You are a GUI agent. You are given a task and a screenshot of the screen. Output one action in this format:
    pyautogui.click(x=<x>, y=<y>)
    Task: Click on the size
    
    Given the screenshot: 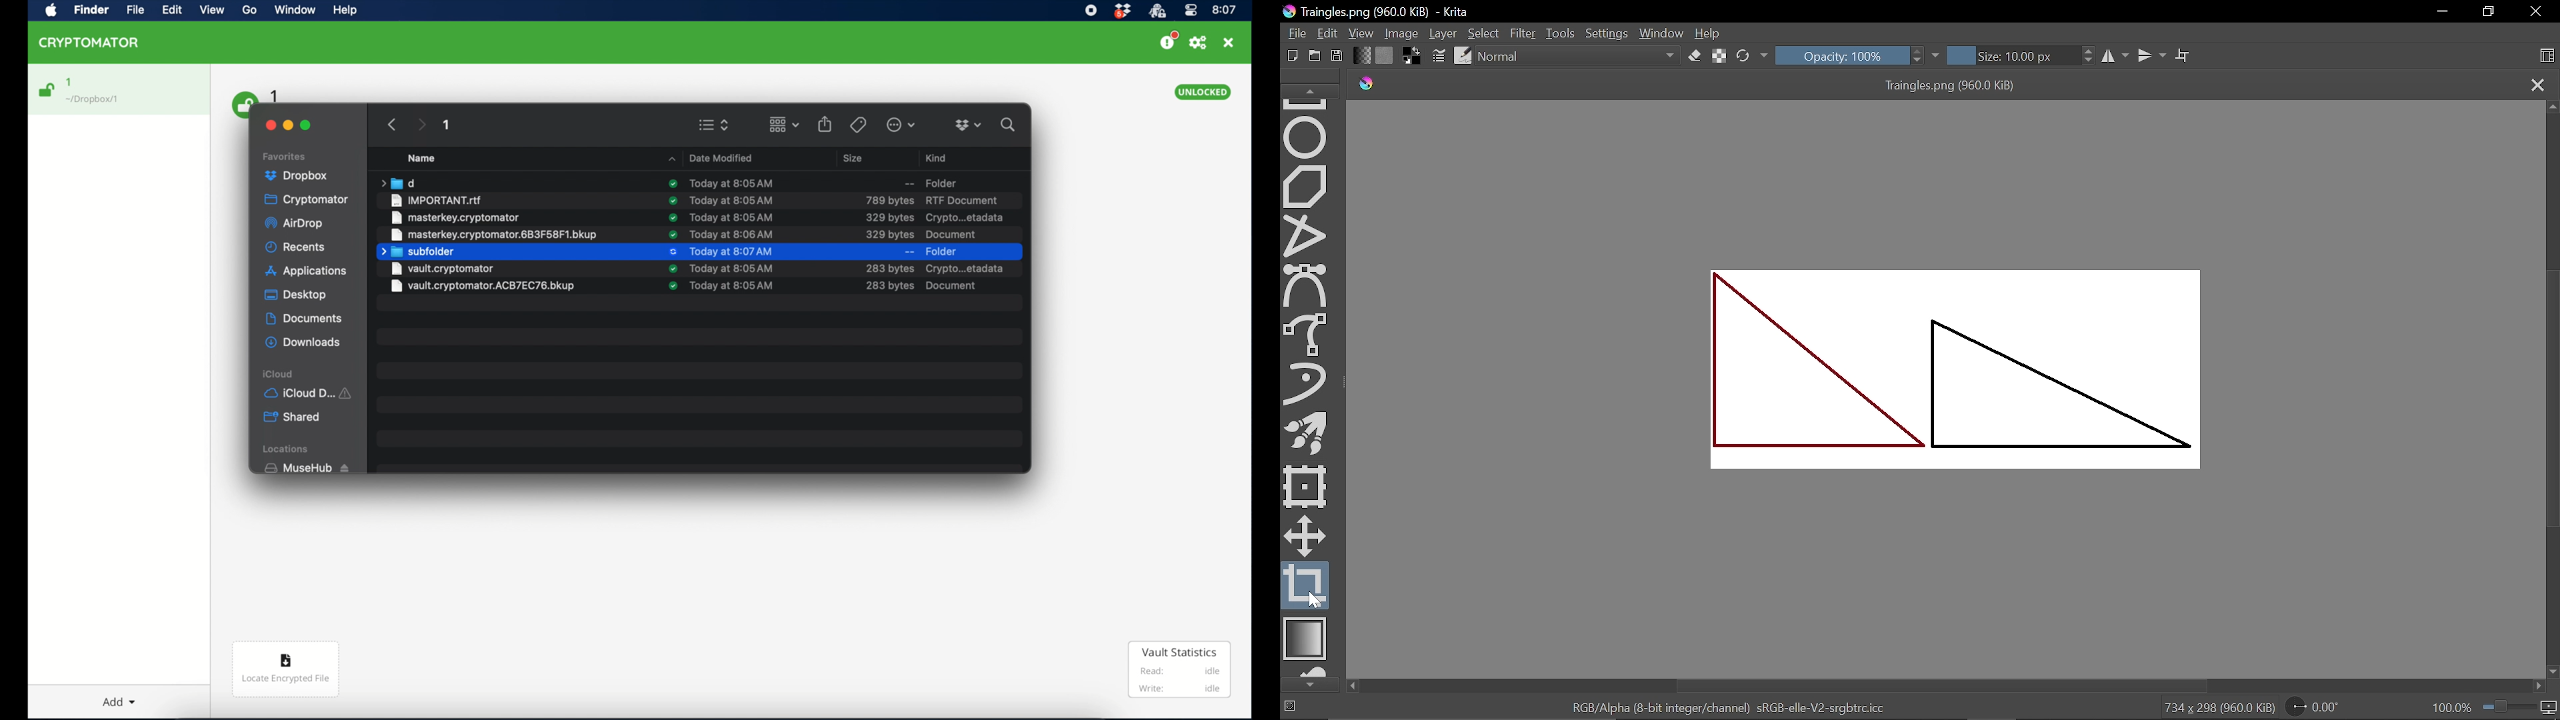 What is the action you would take?
    pyautogui.click(x=889, y=217)
    